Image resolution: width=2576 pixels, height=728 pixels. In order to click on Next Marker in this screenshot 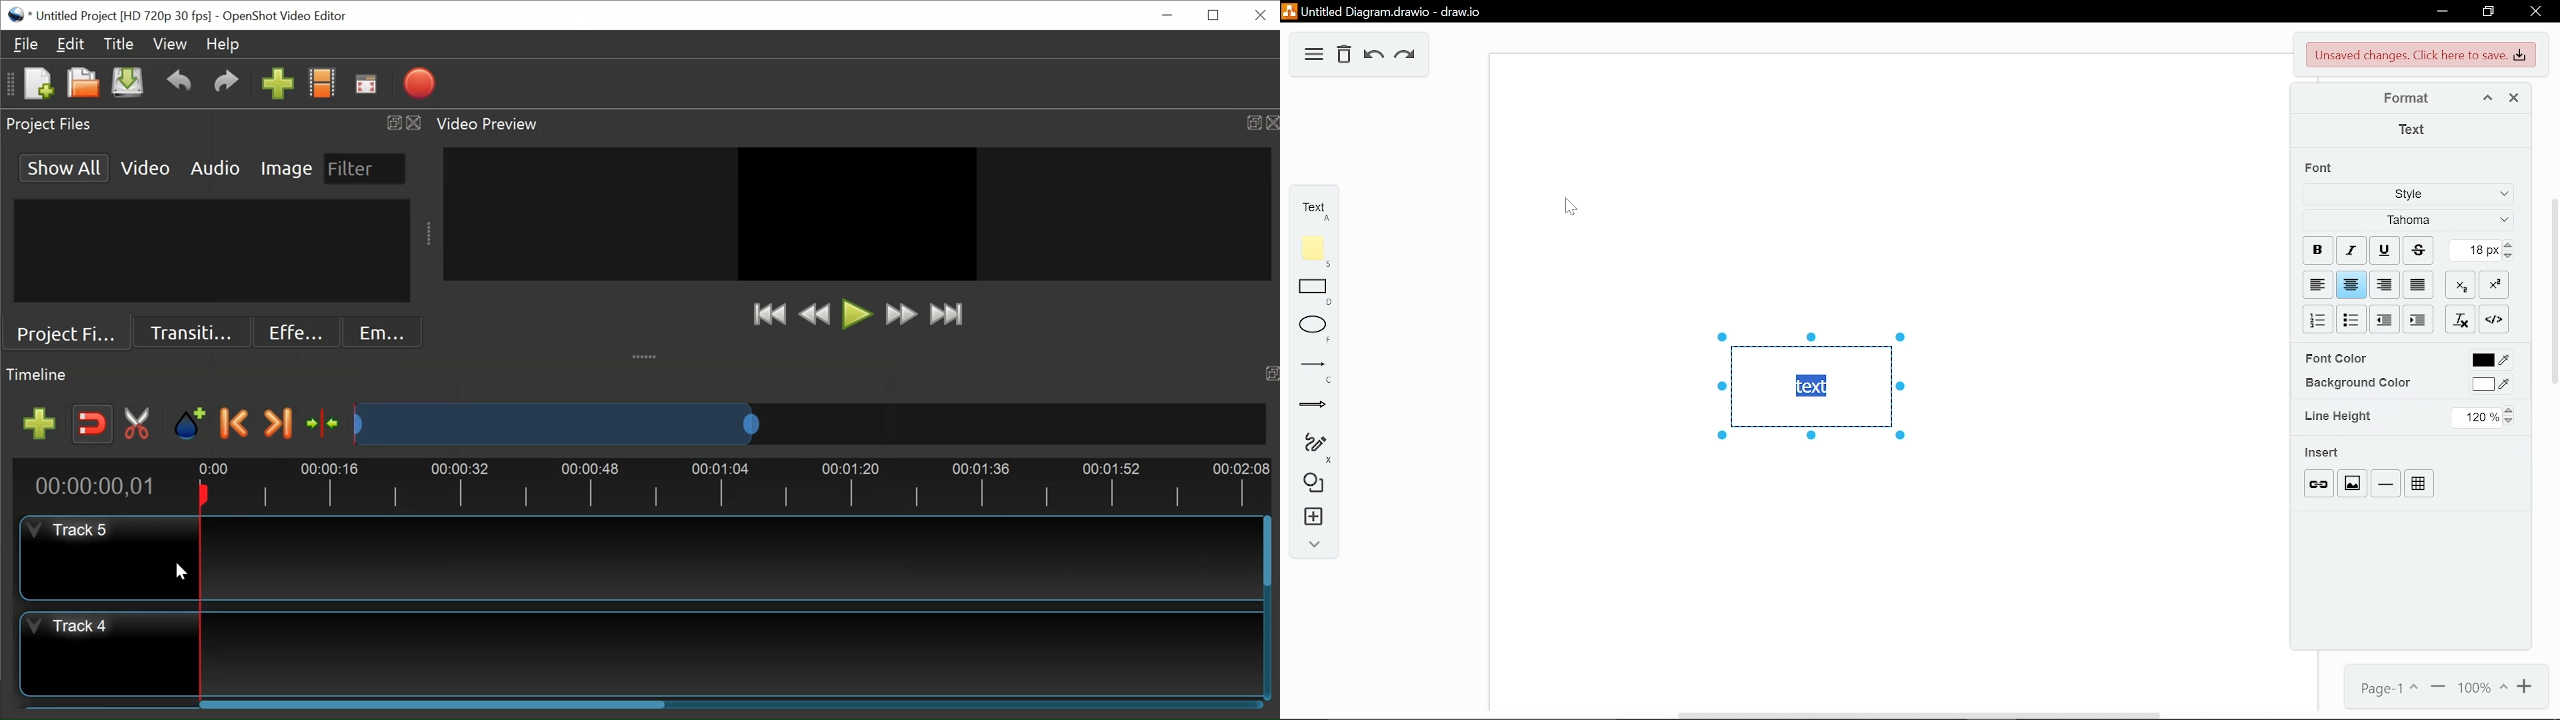, I will do `click(277, 423)`.